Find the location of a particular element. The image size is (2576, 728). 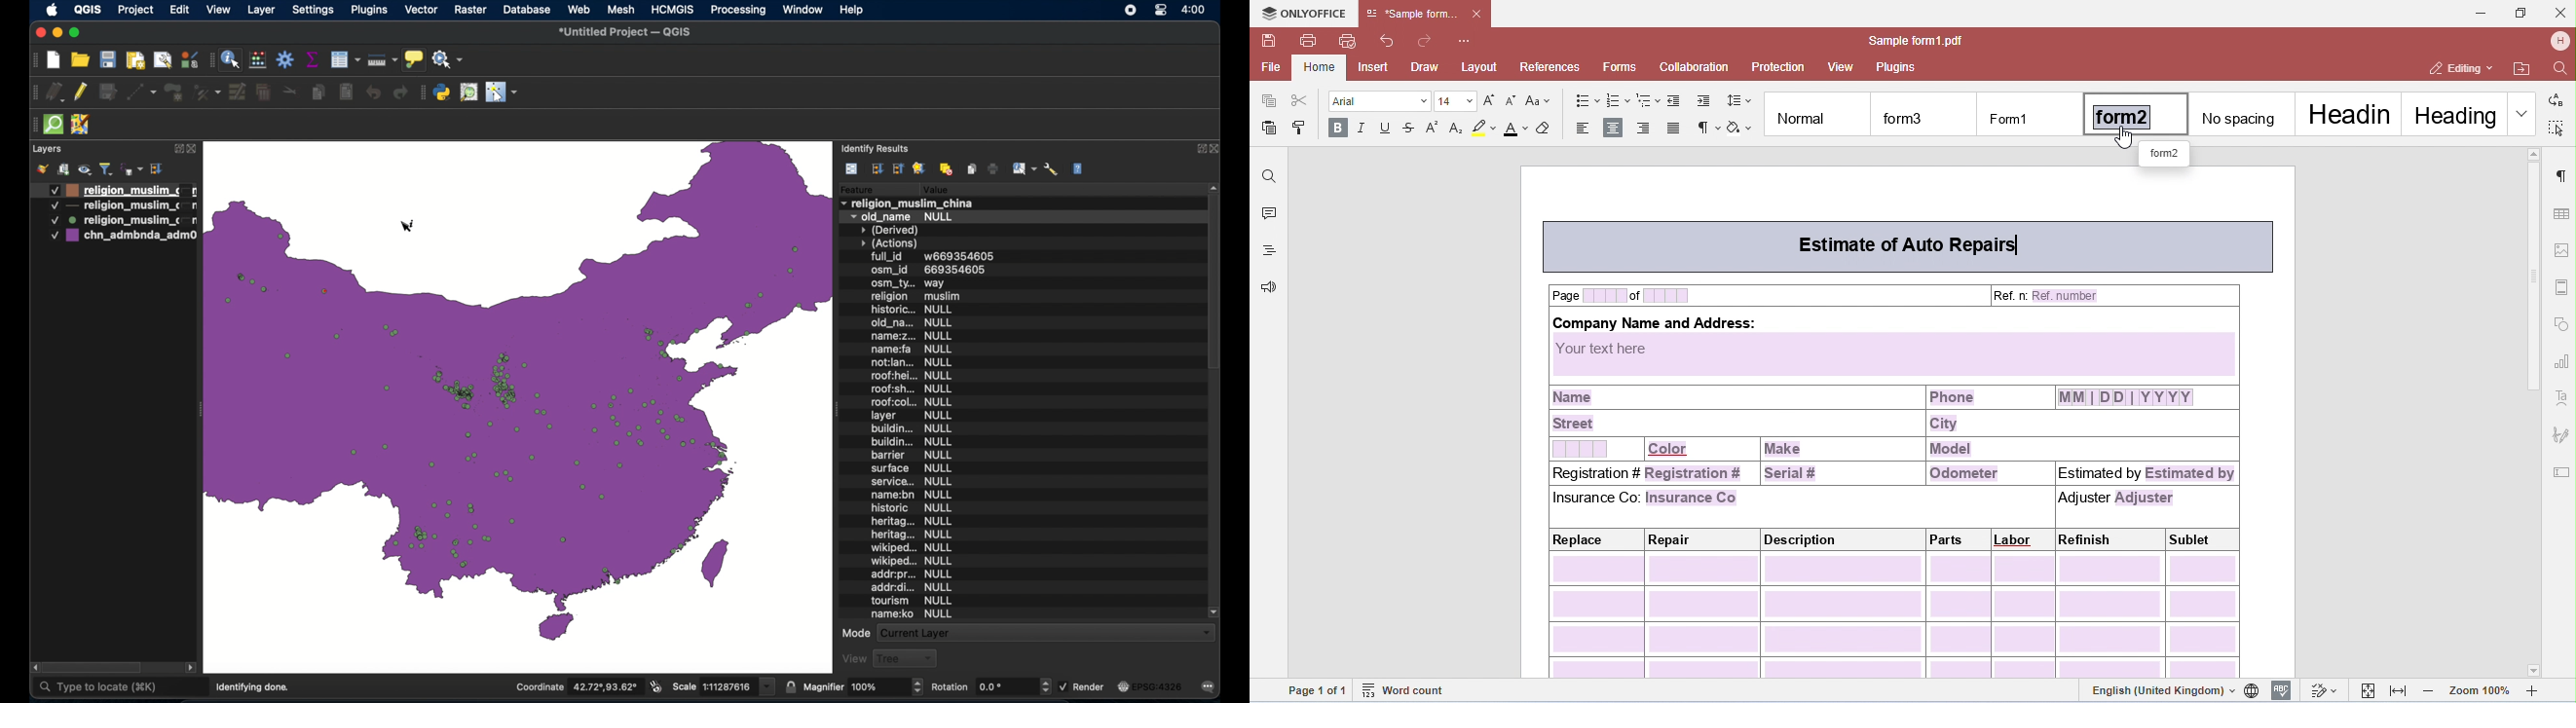

expand is located at coordinates (878, 167).